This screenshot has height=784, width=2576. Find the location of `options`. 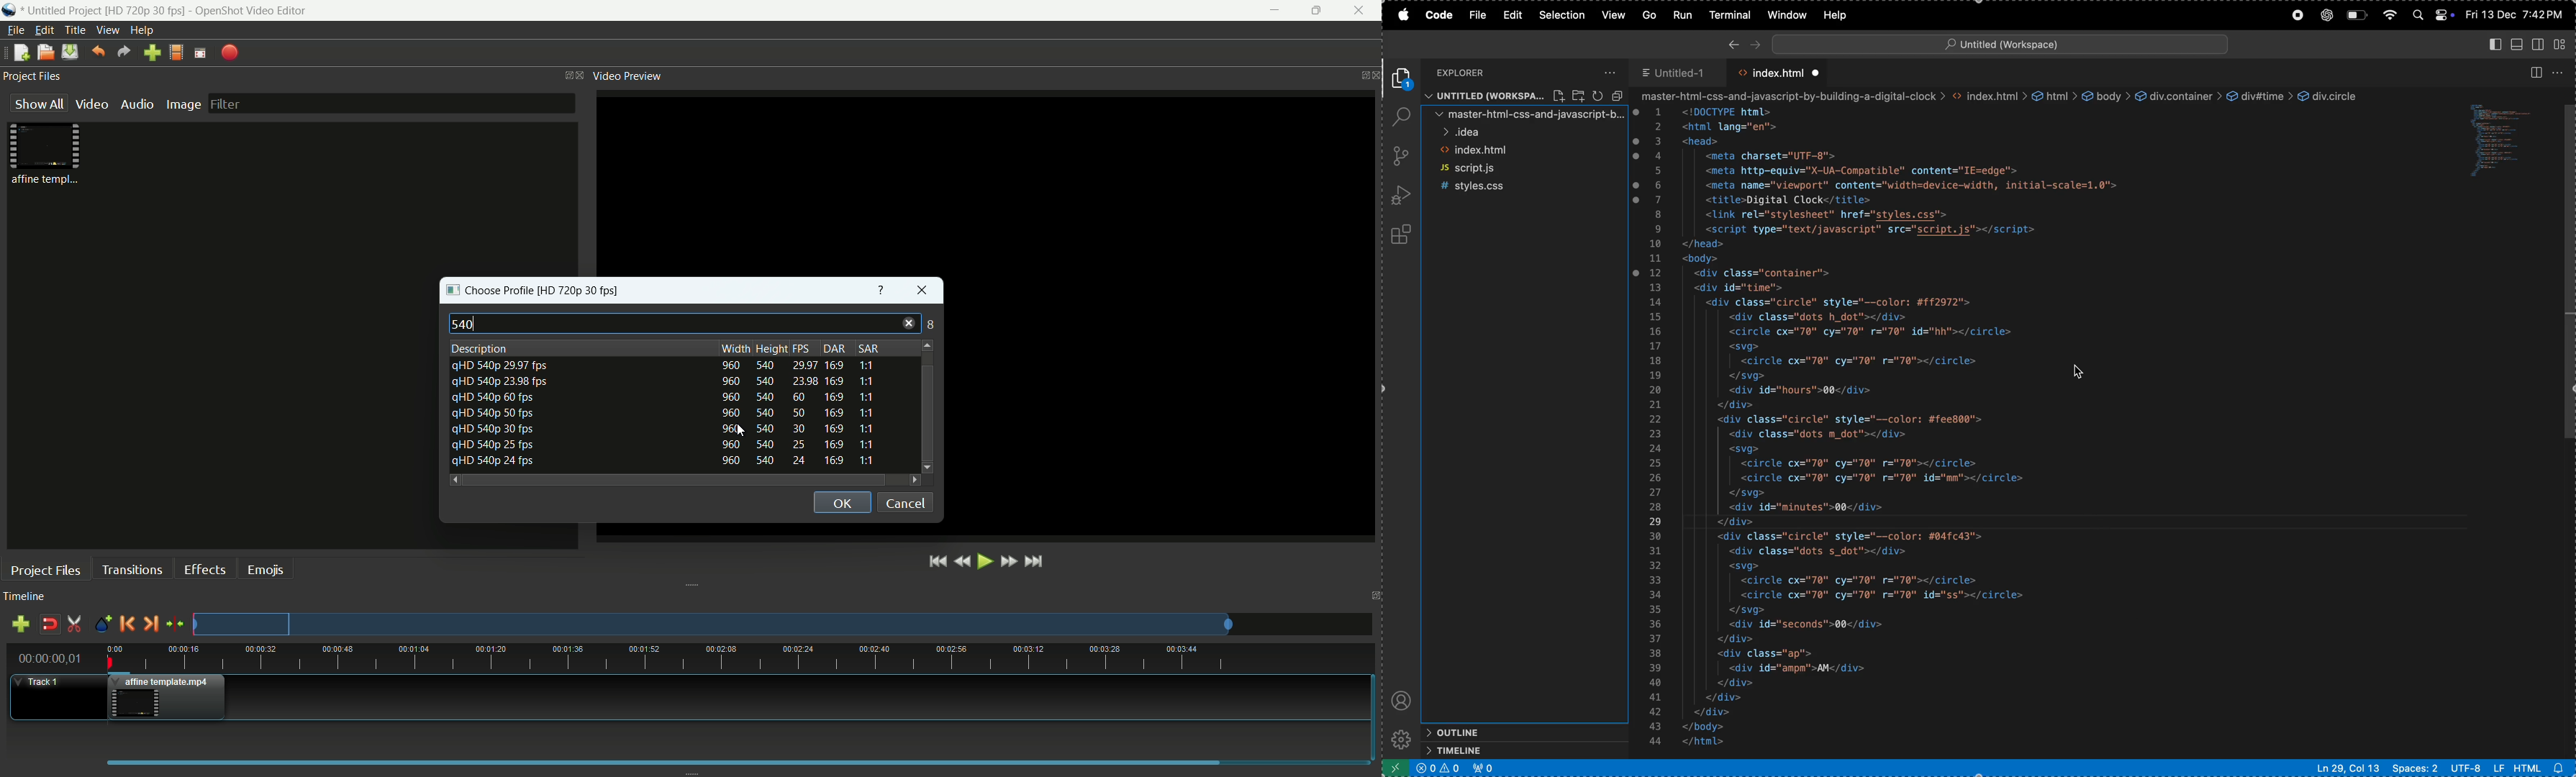

options is located at coordinates (2563, 73).